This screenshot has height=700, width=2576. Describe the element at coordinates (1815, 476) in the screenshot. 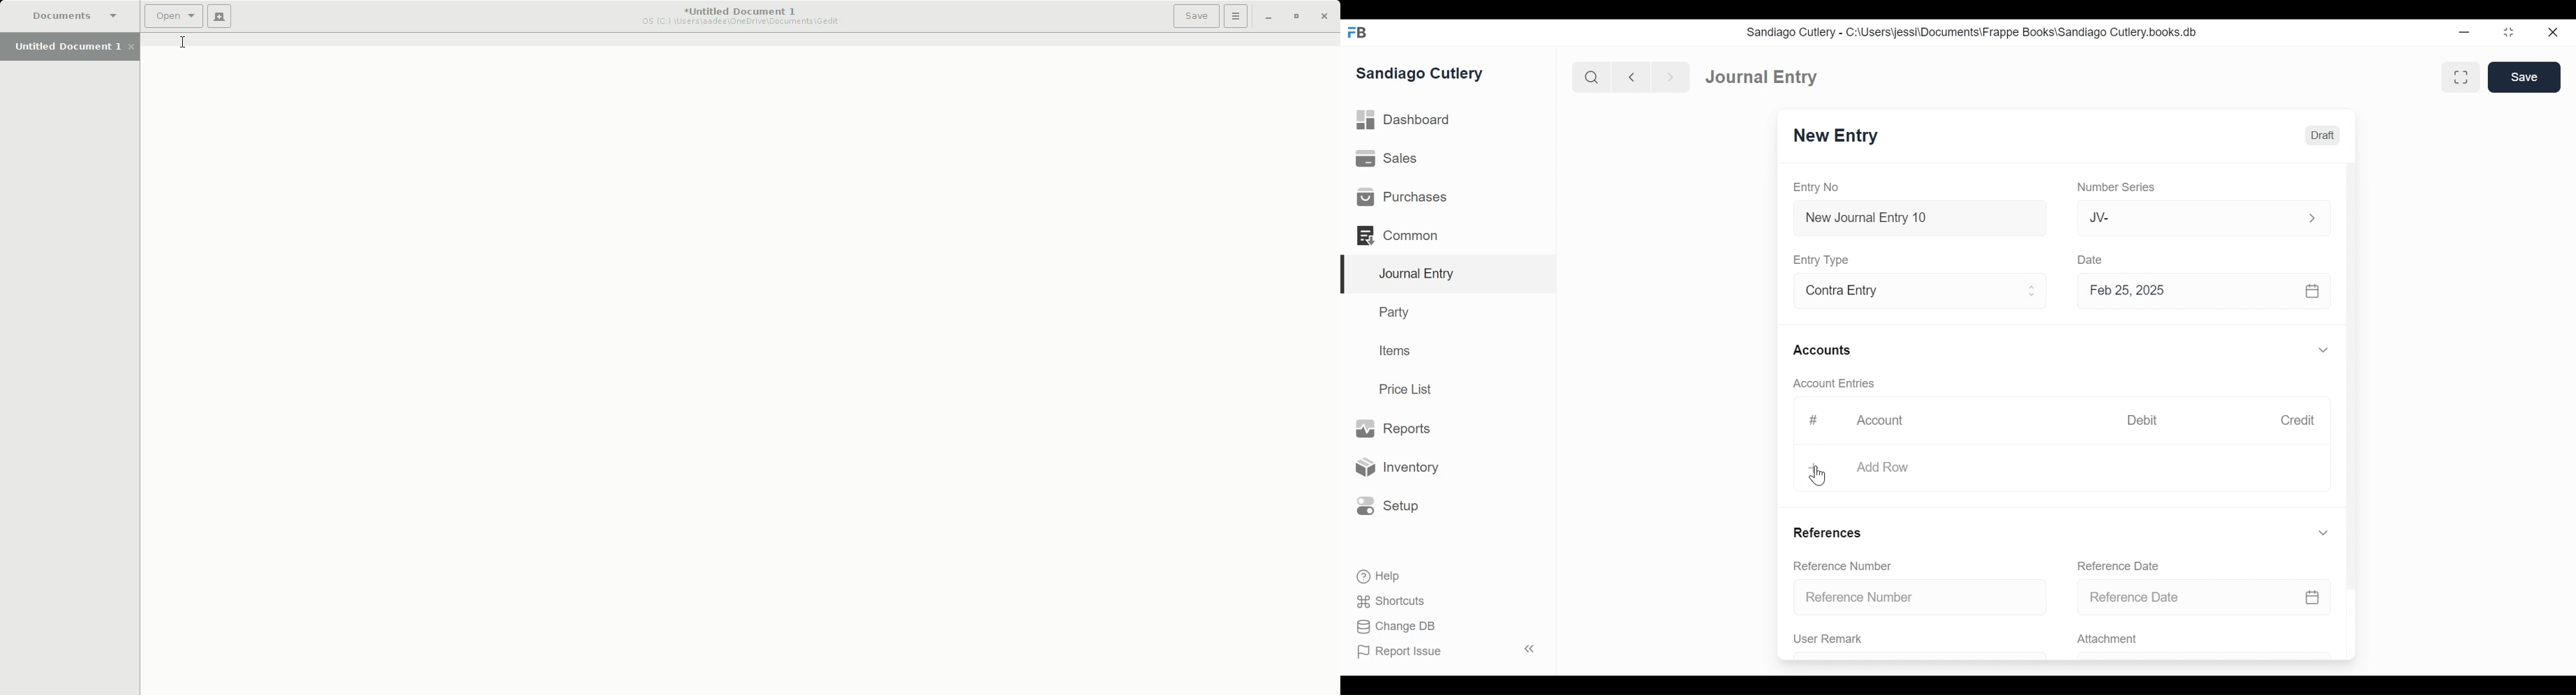

I see `Cursor` at that location.